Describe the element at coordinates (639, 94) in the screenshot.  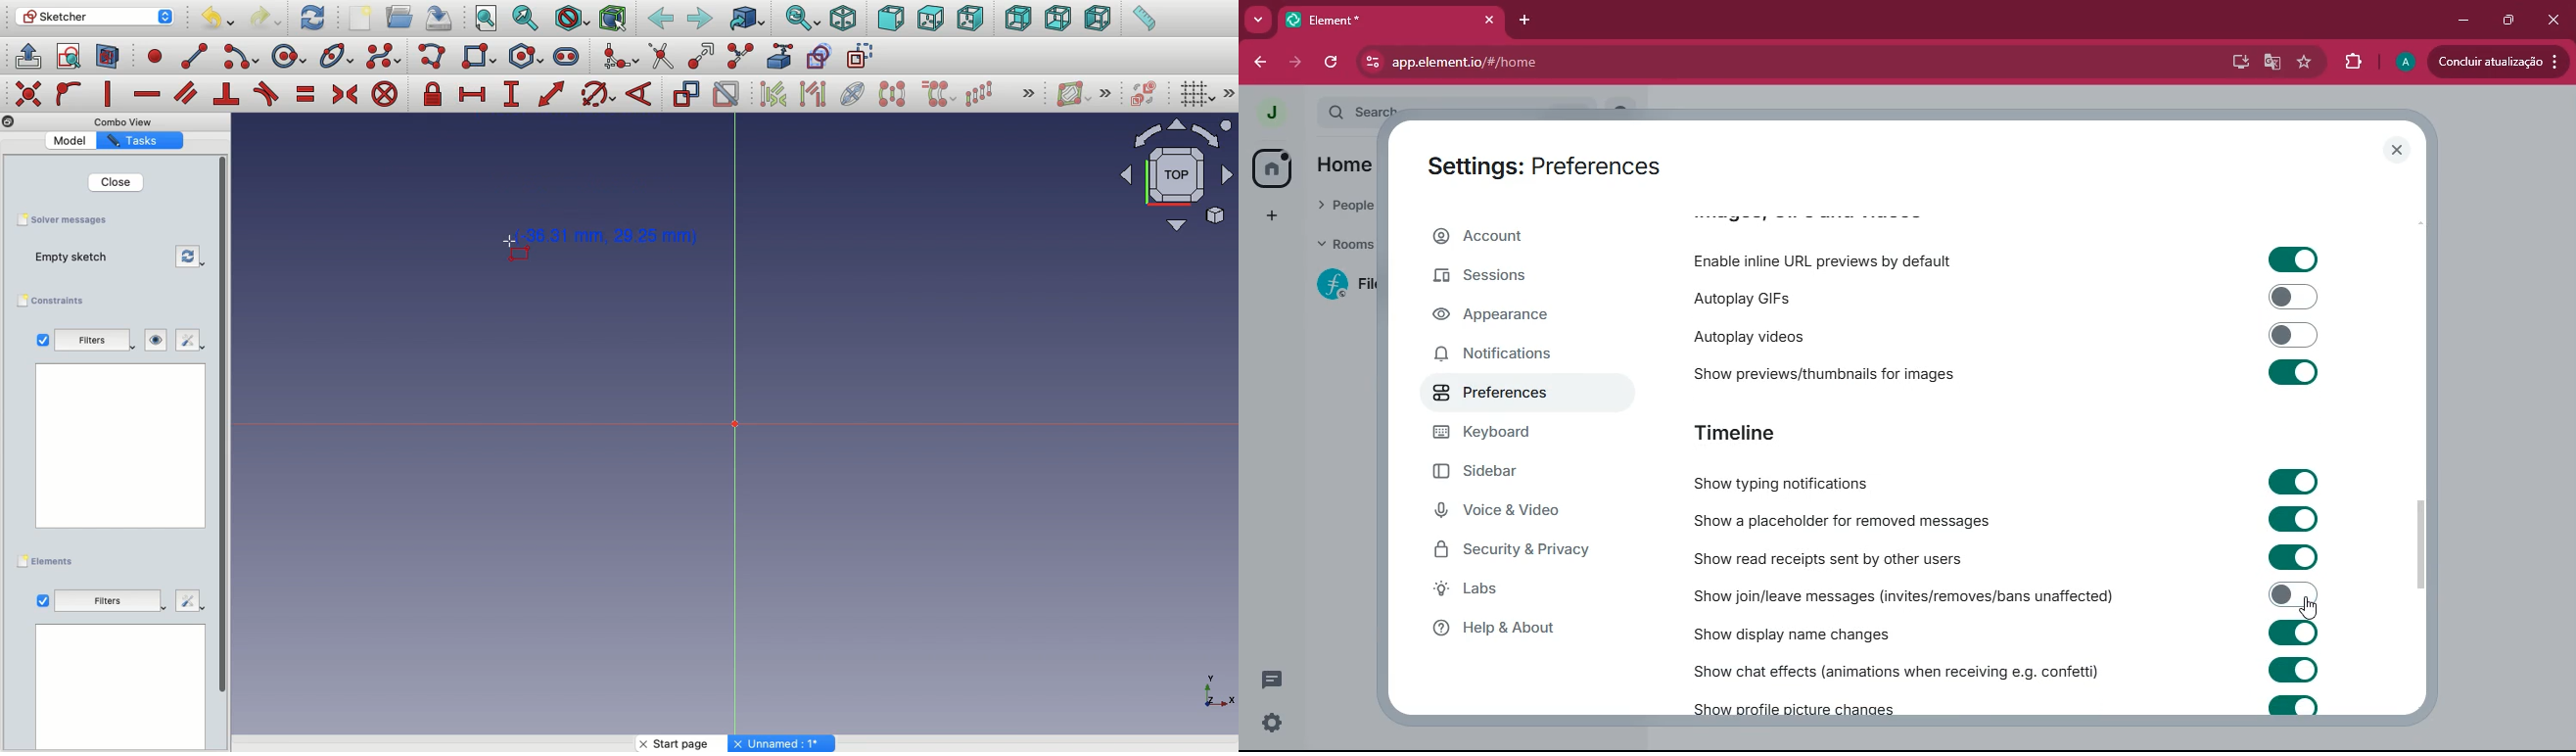
I see `Constrain angle` at that location.